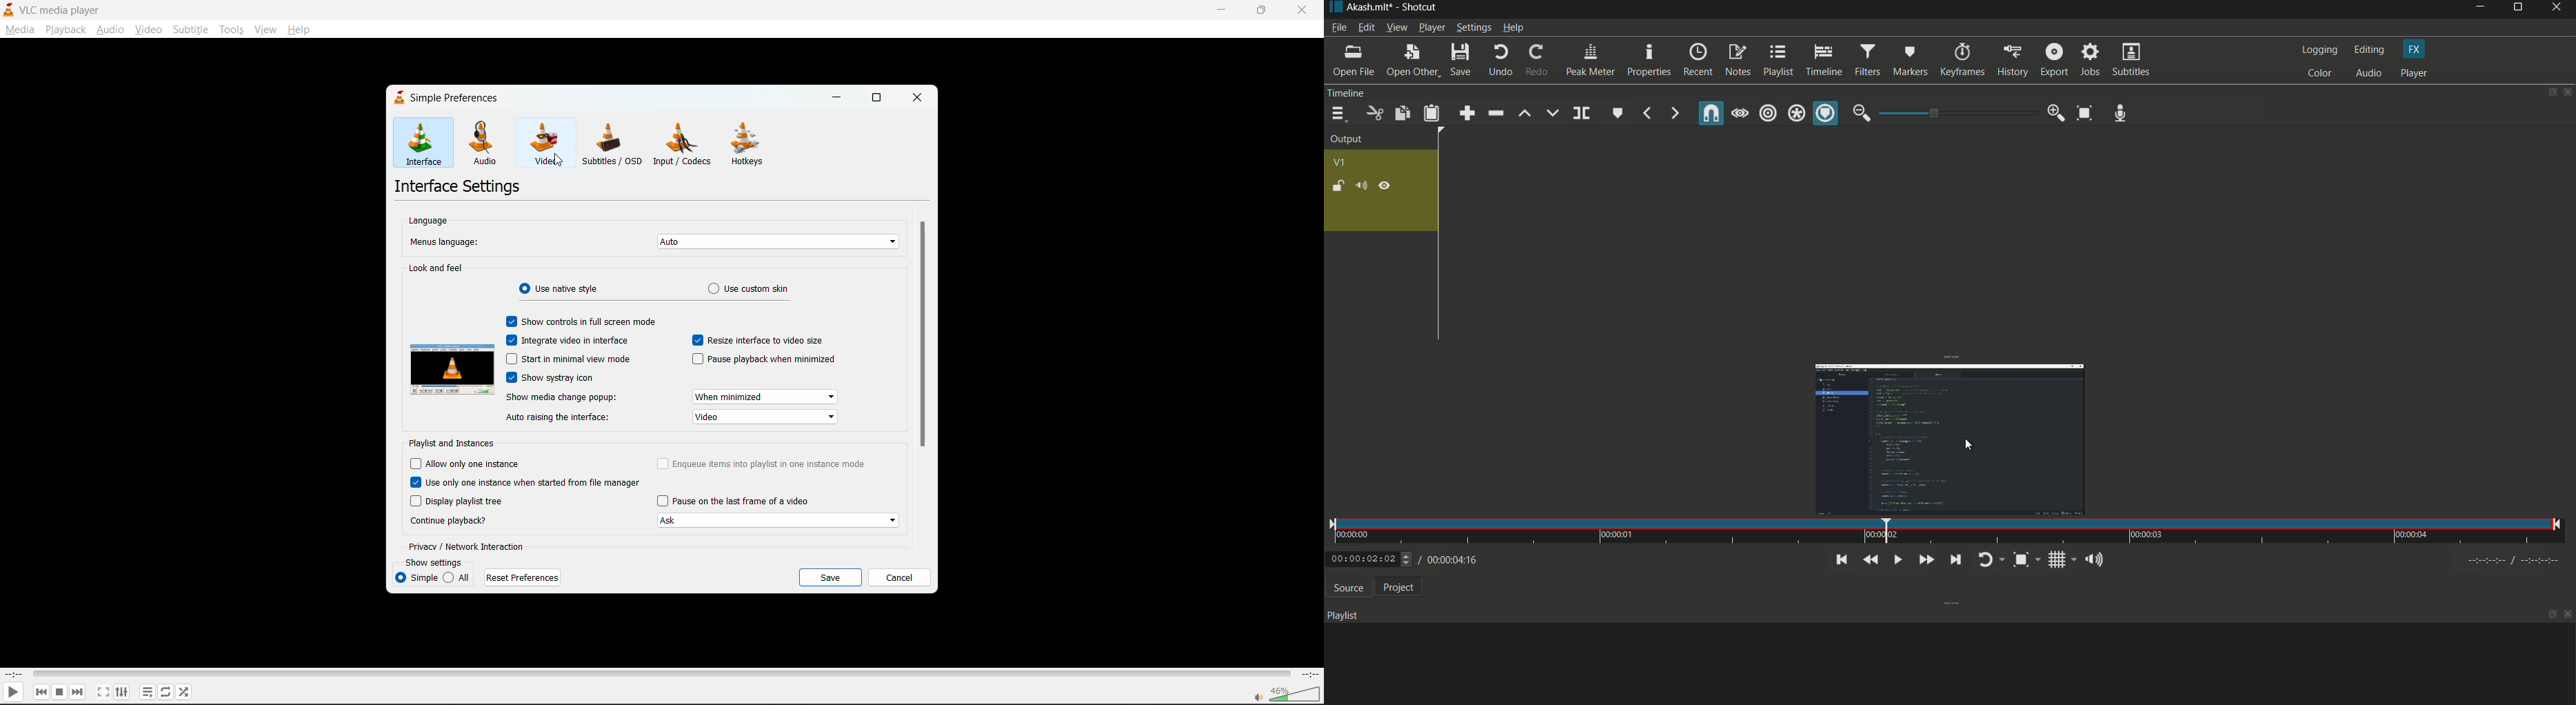 This screenshot has width=2576, height=728. Describe the element at coordinates (297, 30) in the screenshot. I see `help` at that location.